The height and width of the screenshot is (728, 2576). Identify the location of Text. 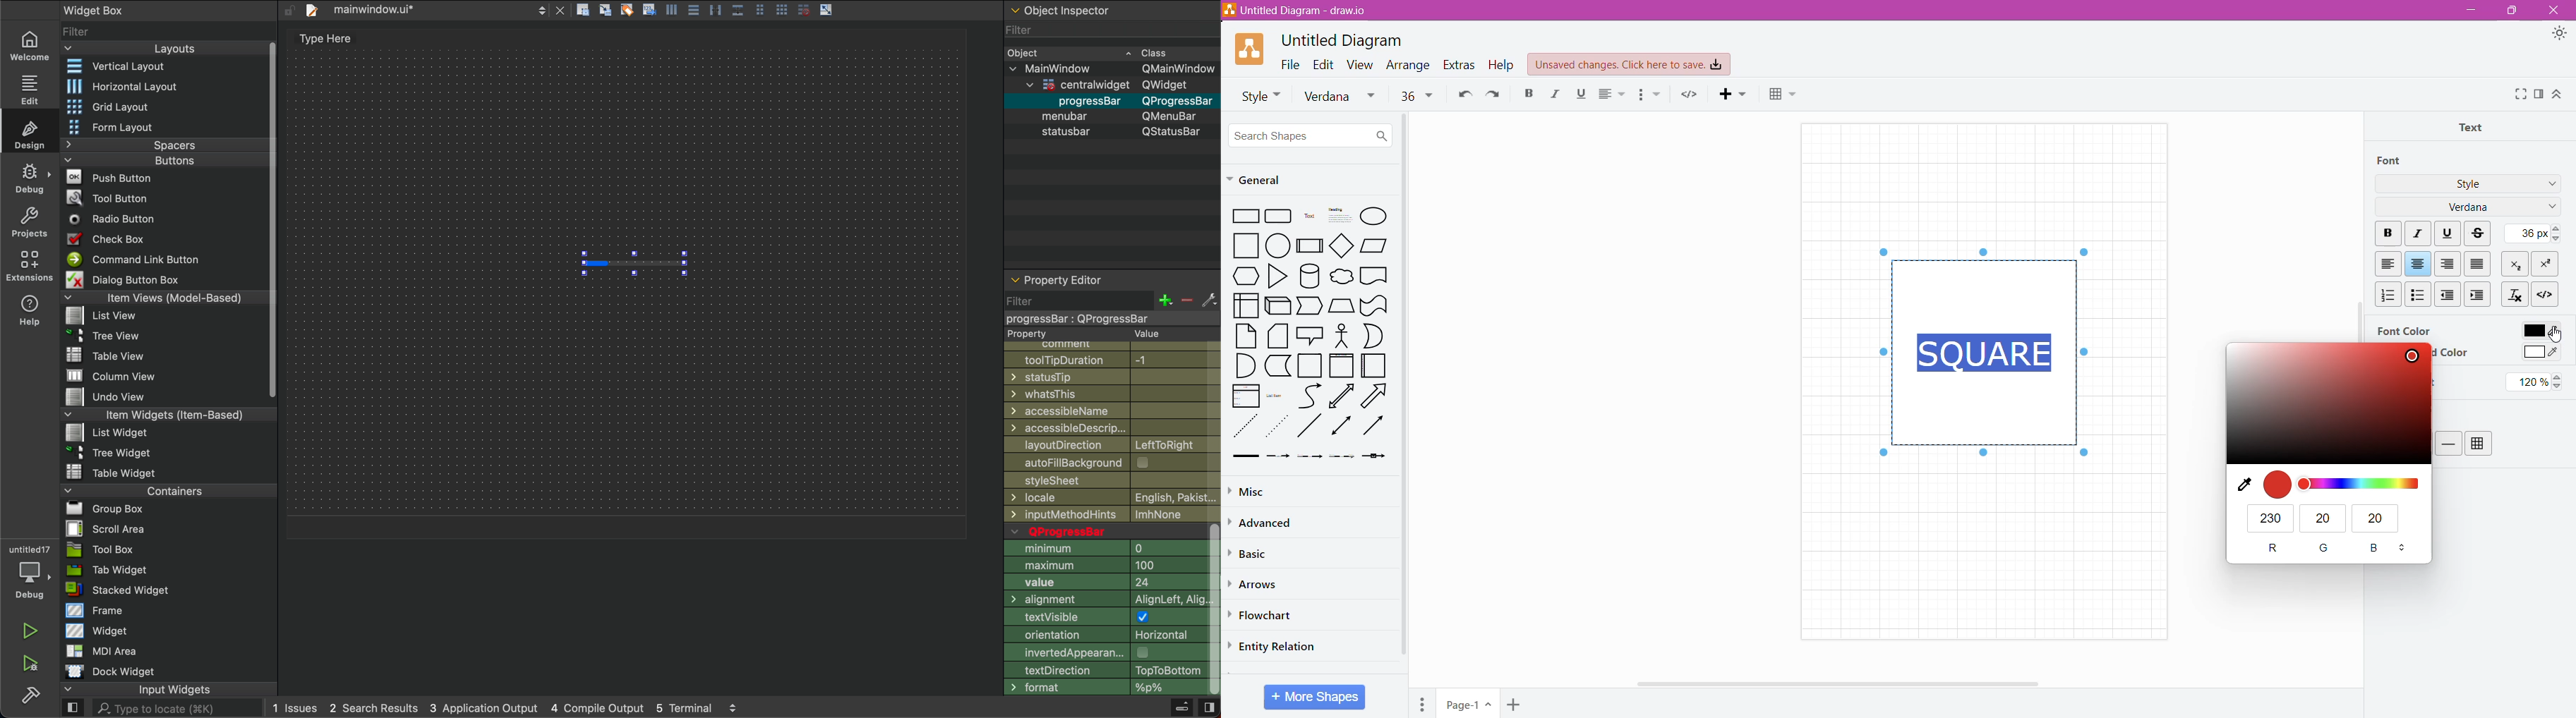
(2475, 126).